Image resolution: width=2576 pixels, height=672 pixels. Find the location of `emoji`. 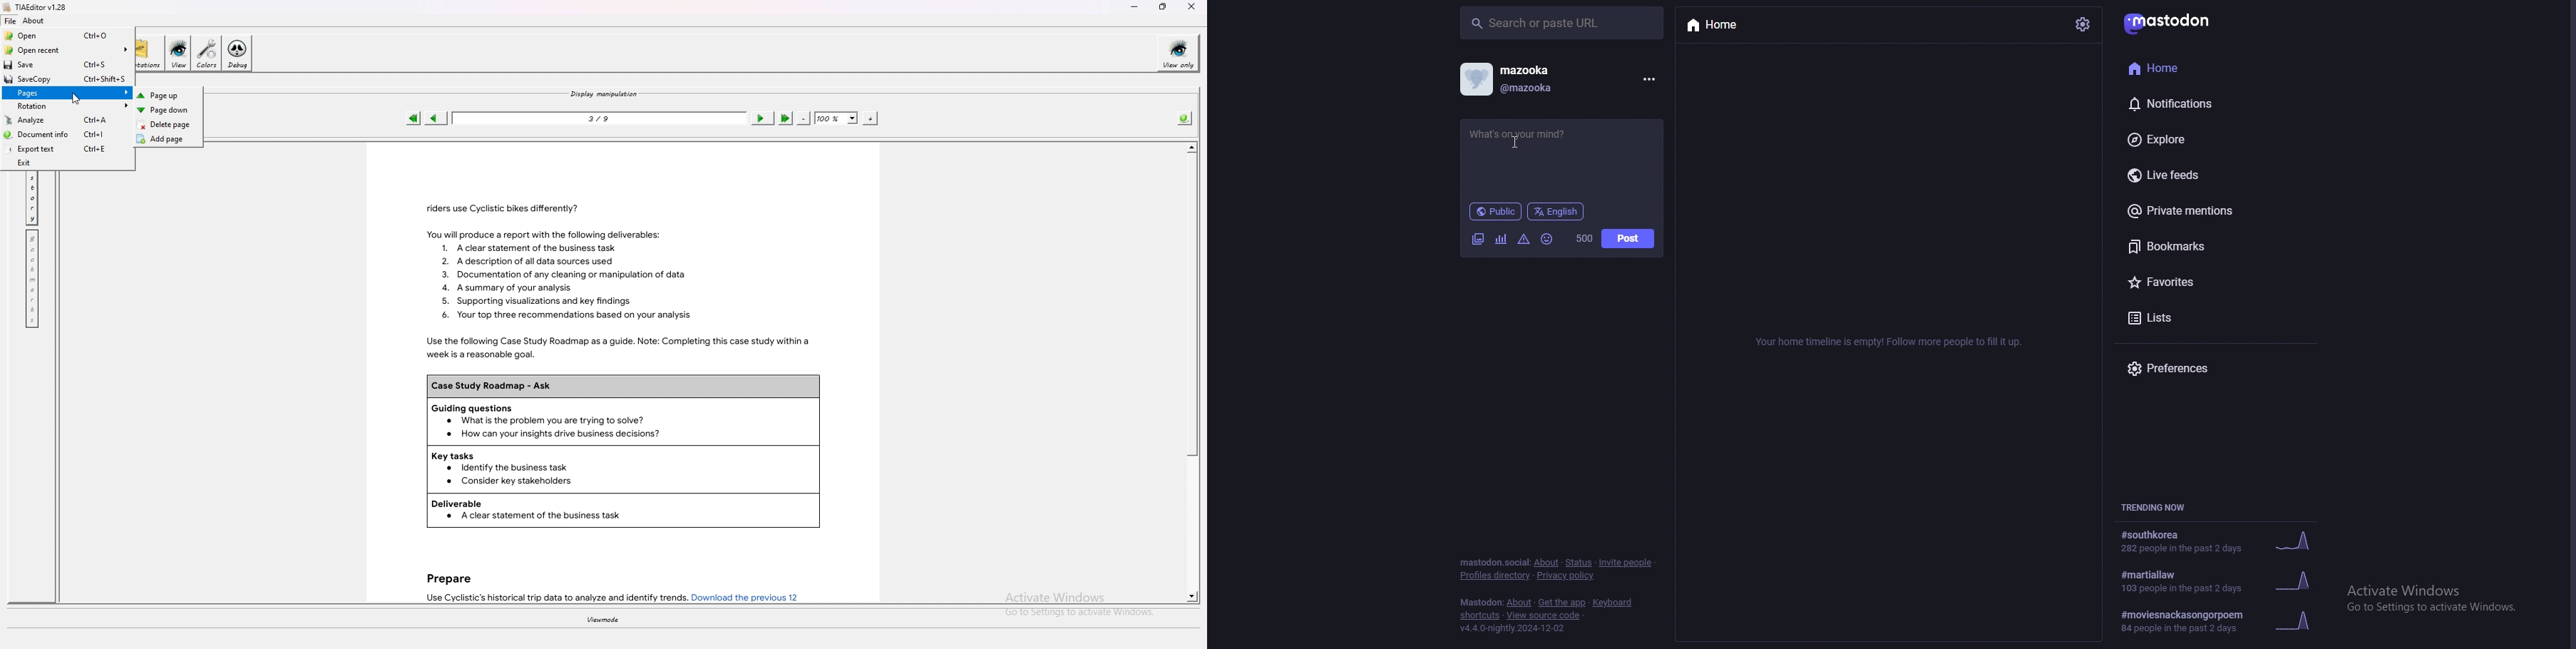

emoji is located at coordinates (1546, 239).